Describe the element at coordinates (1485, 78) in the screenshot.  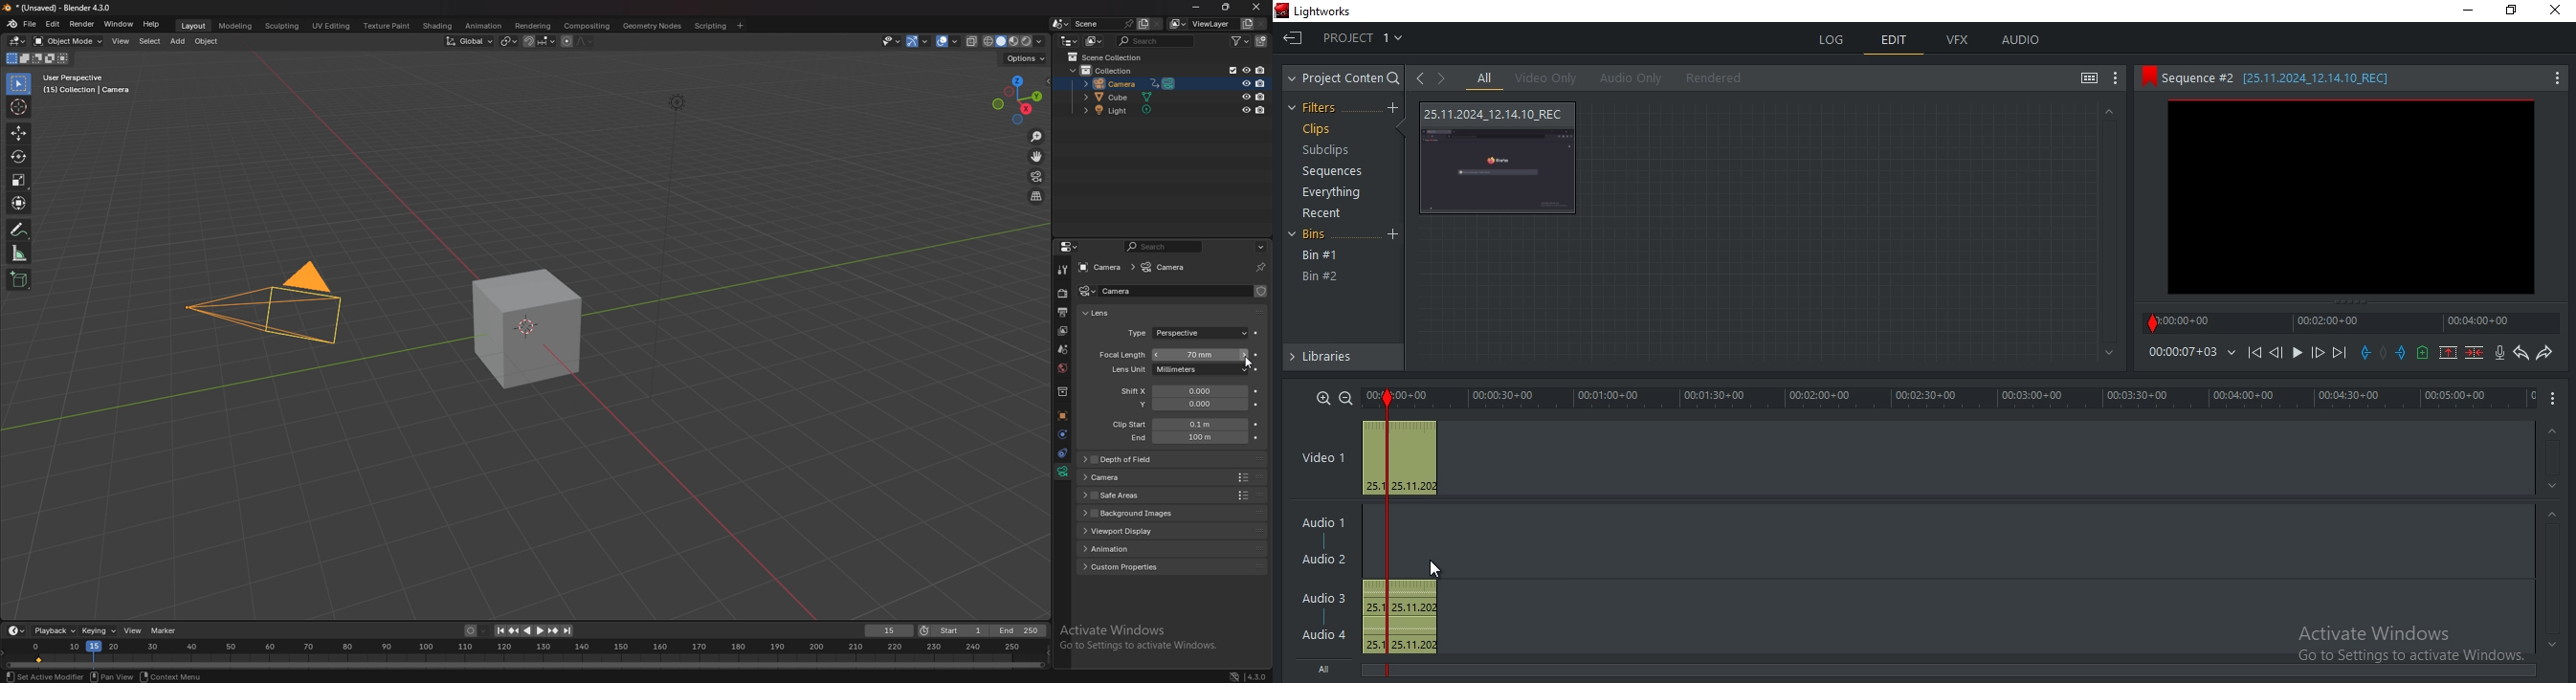
I see `all` at that location.